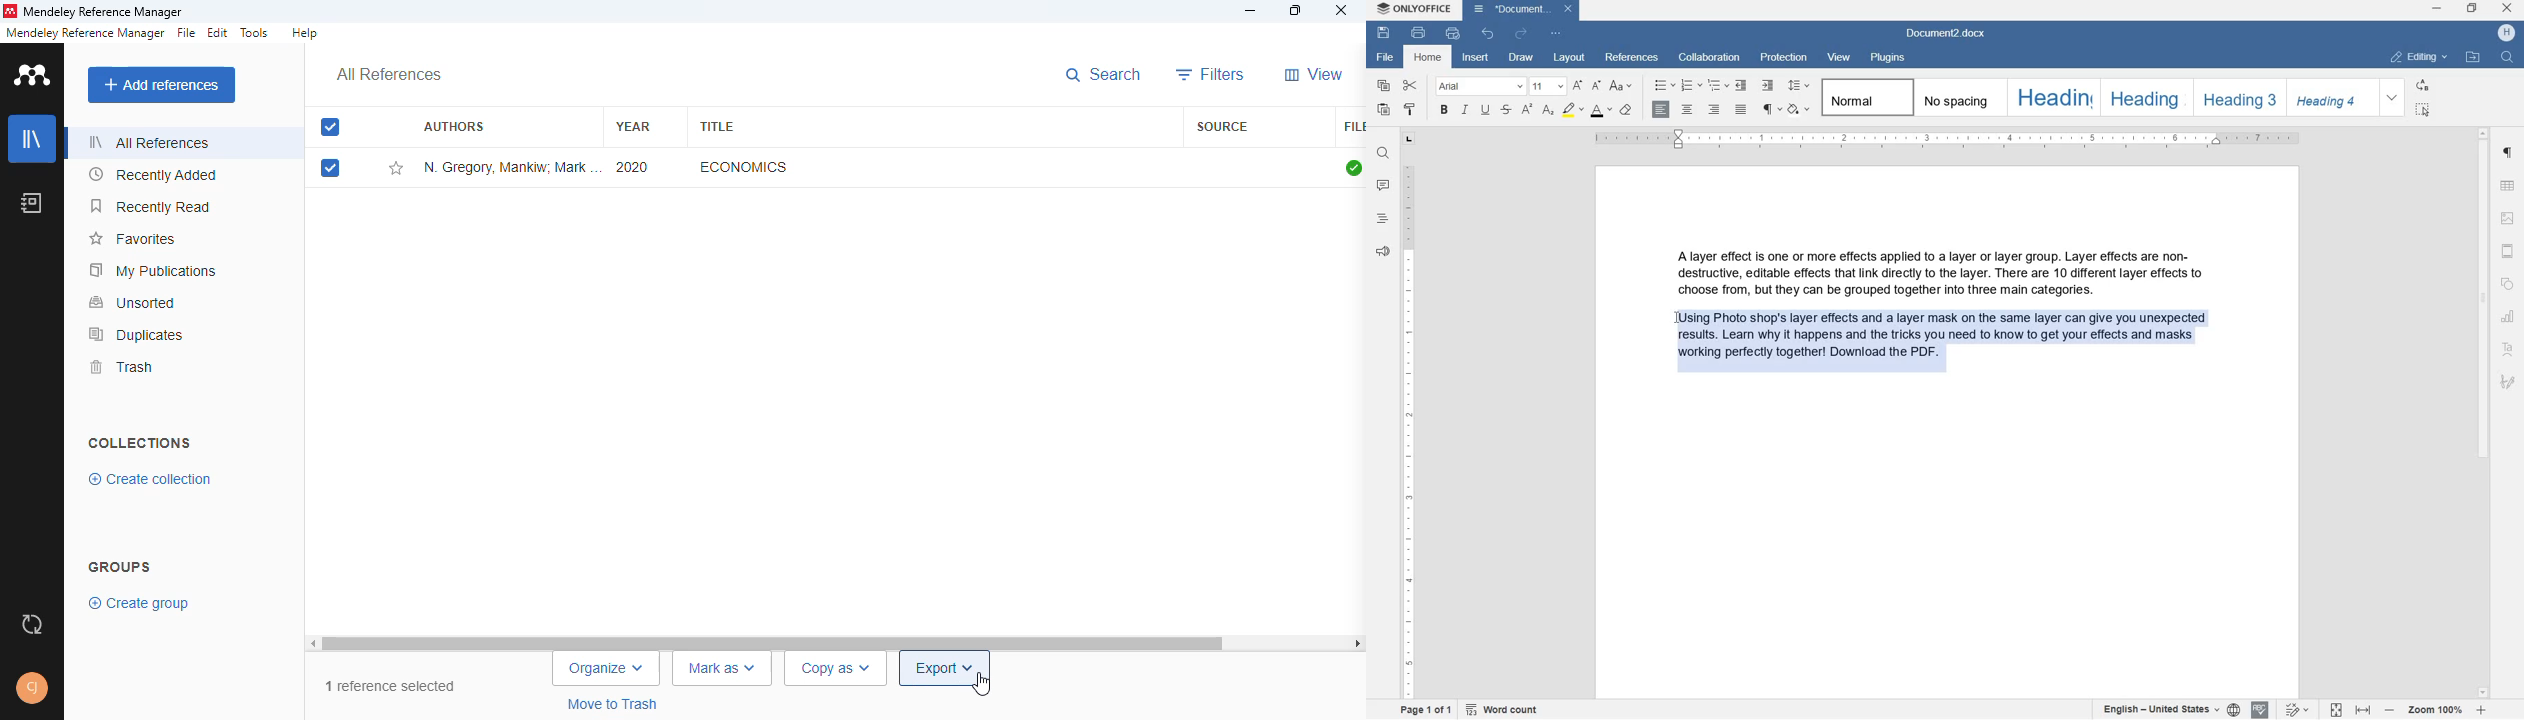 Image resolution: width=2548 pixels, height=728 pixels. Describe the element at coordinates (303, 32) in the screenshot. I see `help` at that location.